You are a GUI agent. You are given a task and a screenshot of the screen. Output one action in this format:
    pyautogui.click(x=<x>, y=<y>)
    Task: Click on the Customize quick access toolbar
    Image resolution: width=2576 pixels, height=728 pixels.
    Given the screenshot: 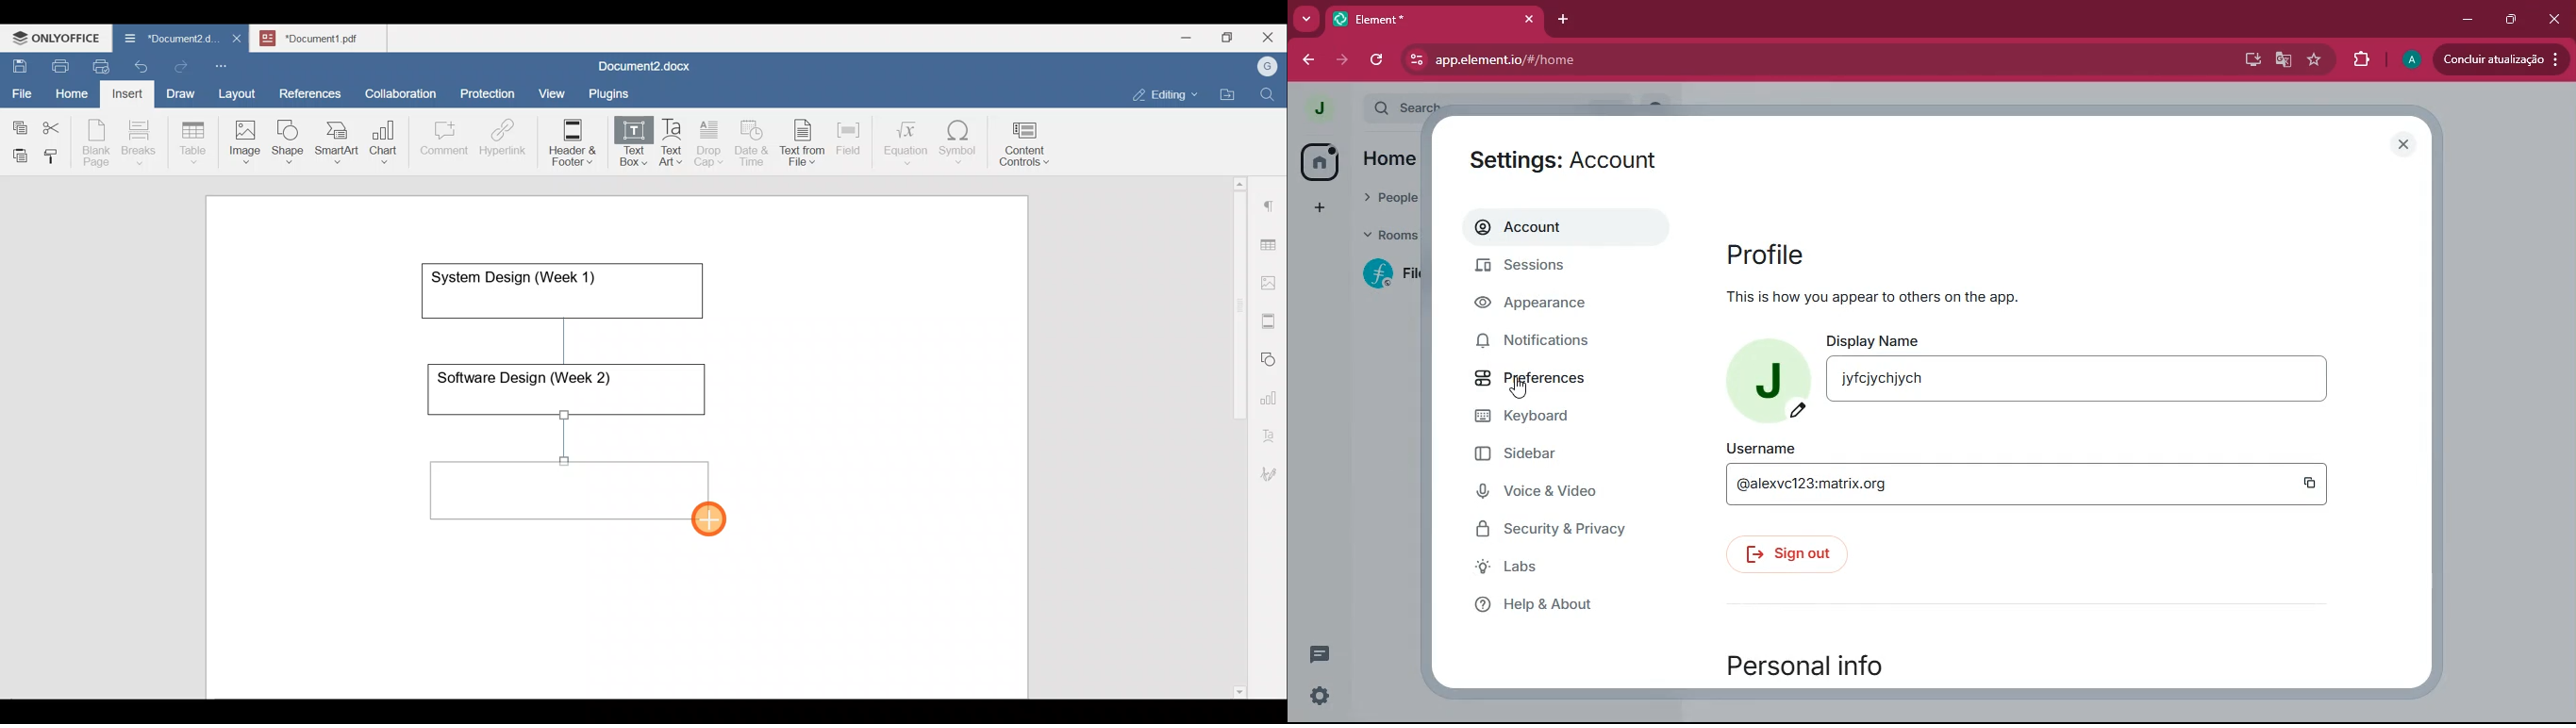 What is the action you would take?
    pyautogui.click(x=226, y=64)
    